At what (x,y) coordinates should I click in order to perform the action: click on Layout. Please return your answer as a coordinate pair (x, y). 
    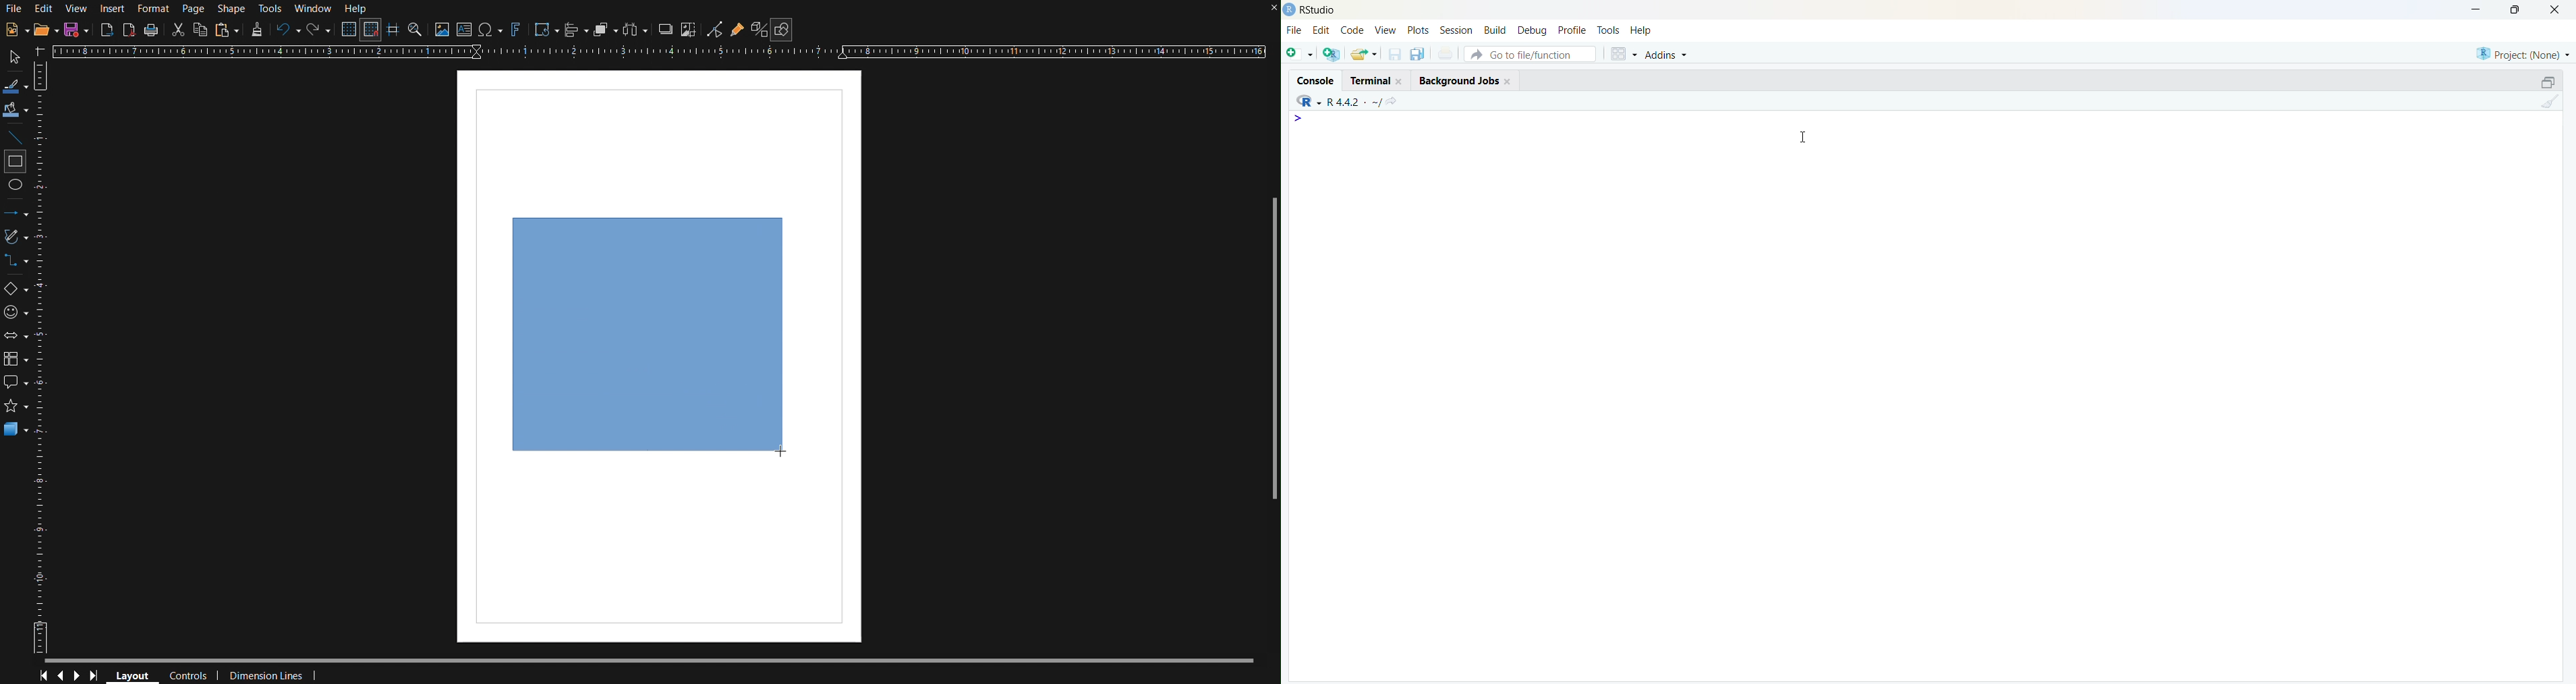
    Looking at the image, I should click on (131, 675).